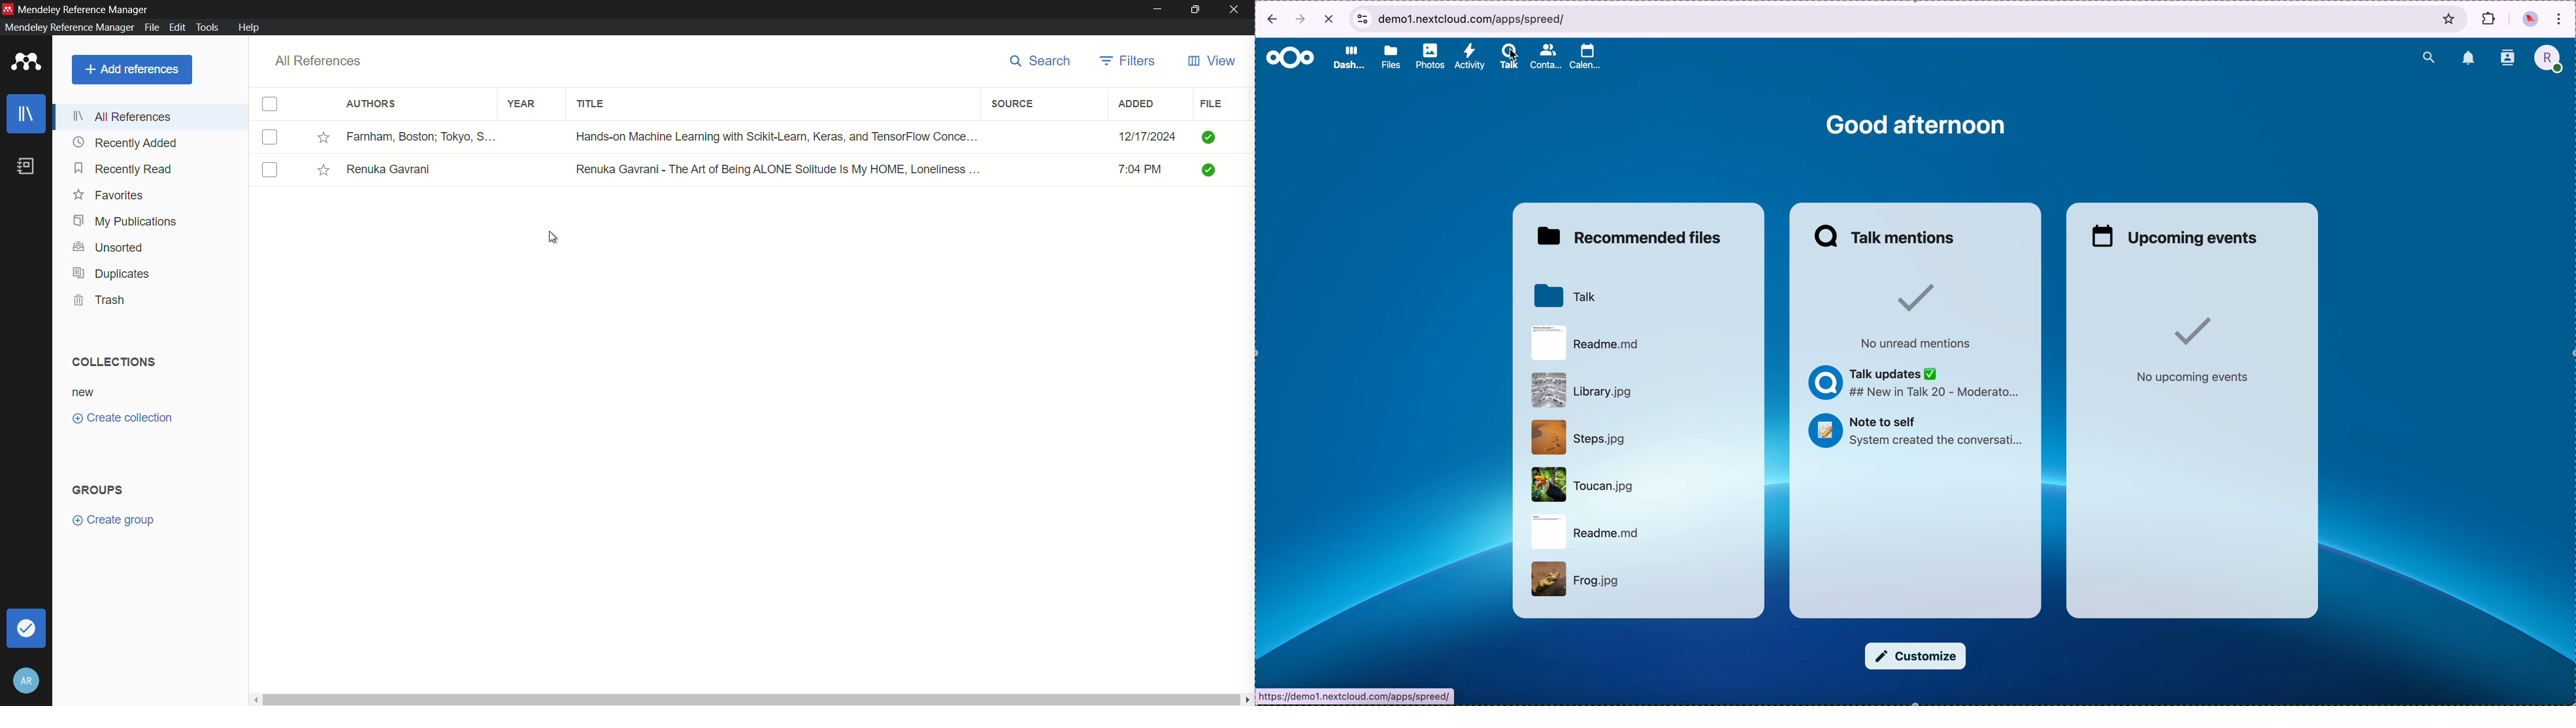  Describe the element at coordinates (2508, 58) in the screenshot. I see `contacts` at that location.